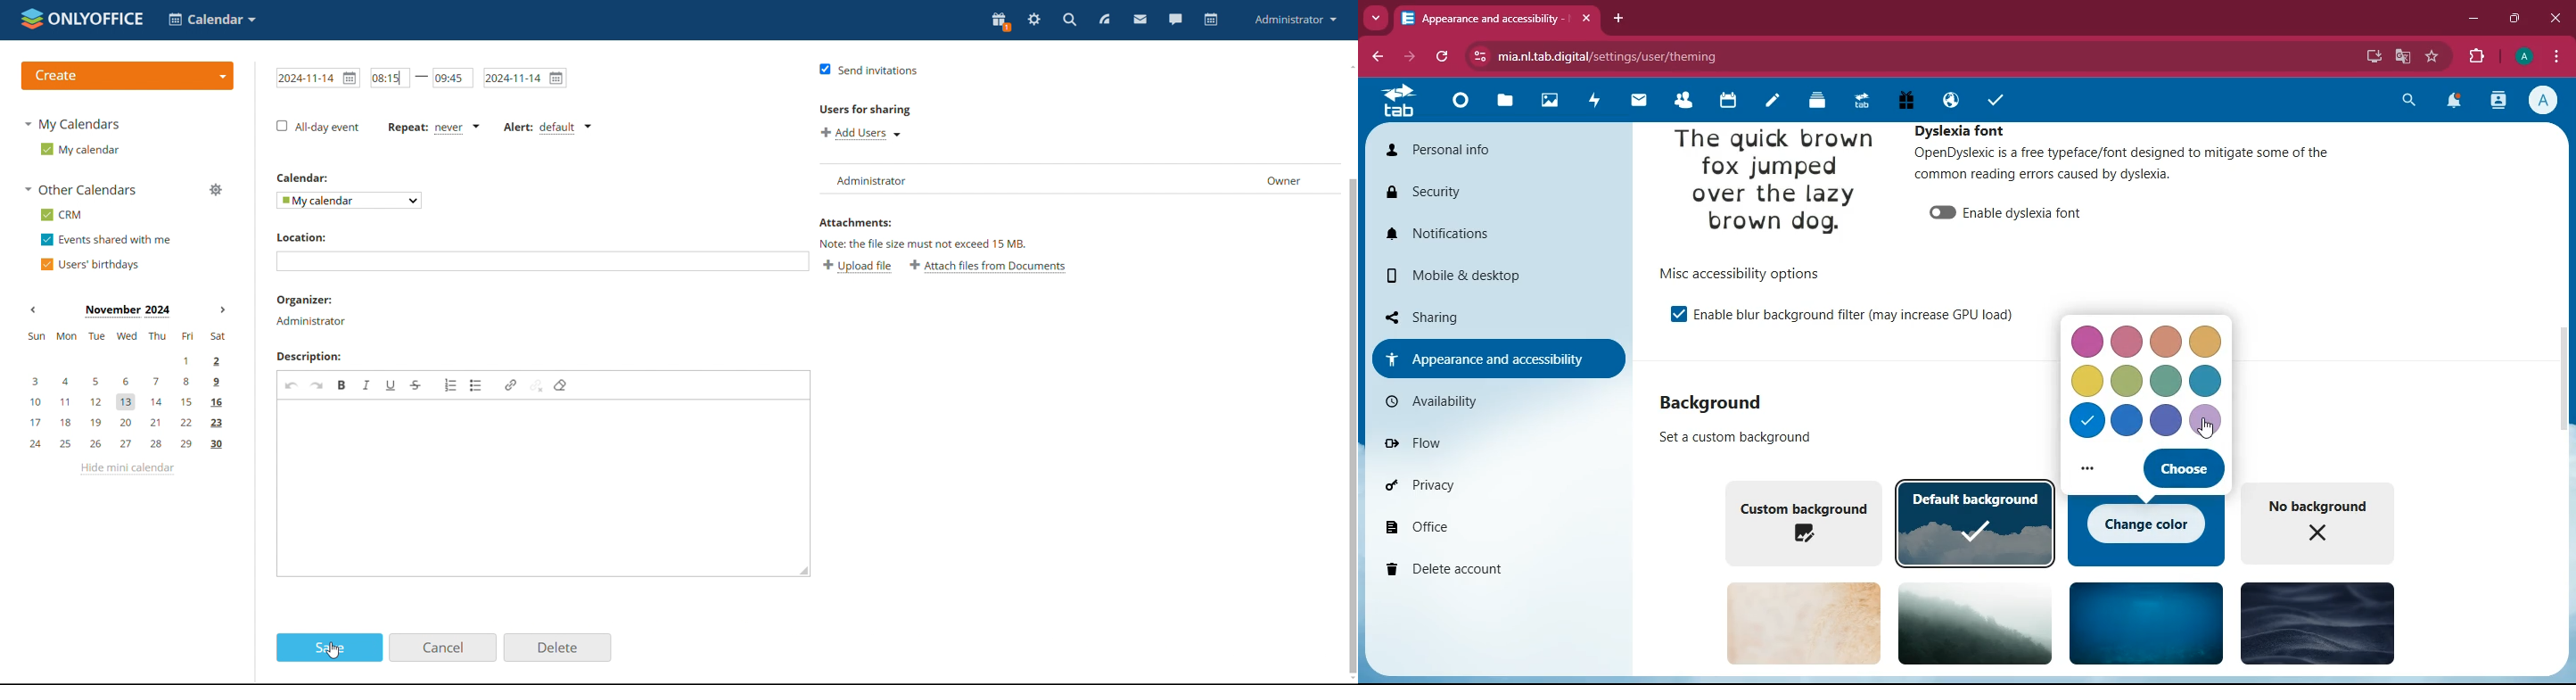  I want to click on sun, mon, tue, wed, thu, fri, sat, so click(125, 336).